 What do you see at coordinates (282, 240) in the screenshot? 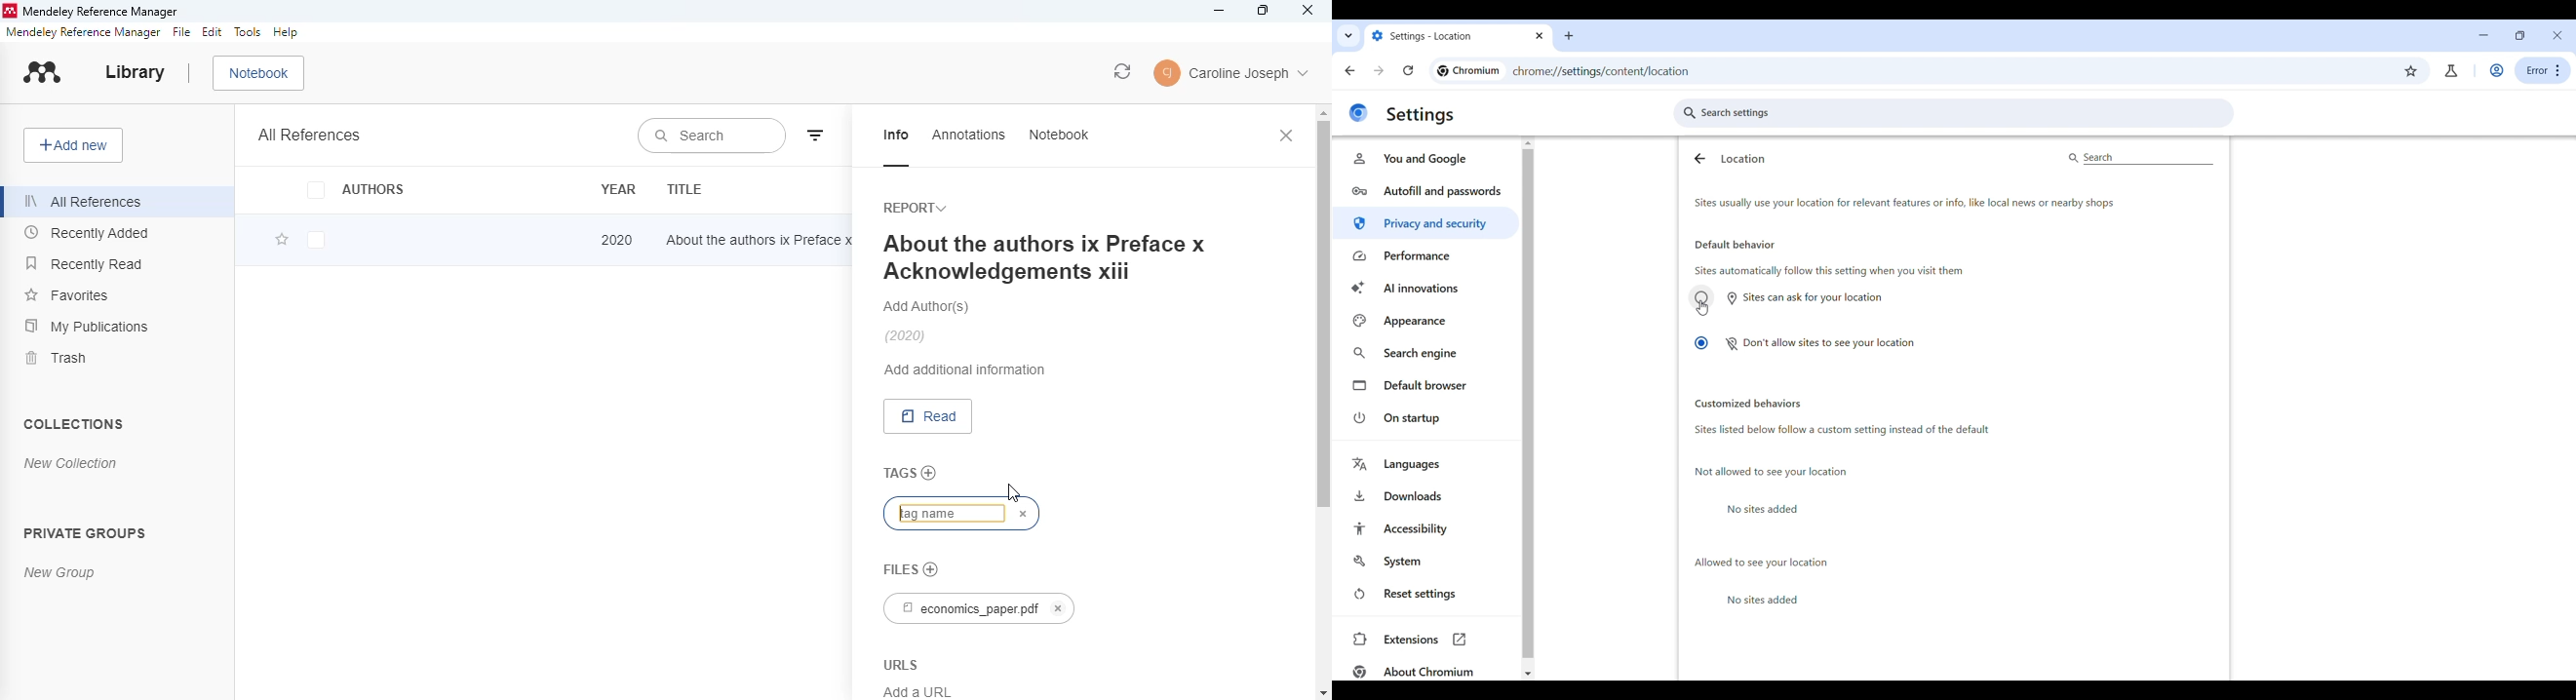
I see `add this reference to favorites` at bounding box center [282, 240].